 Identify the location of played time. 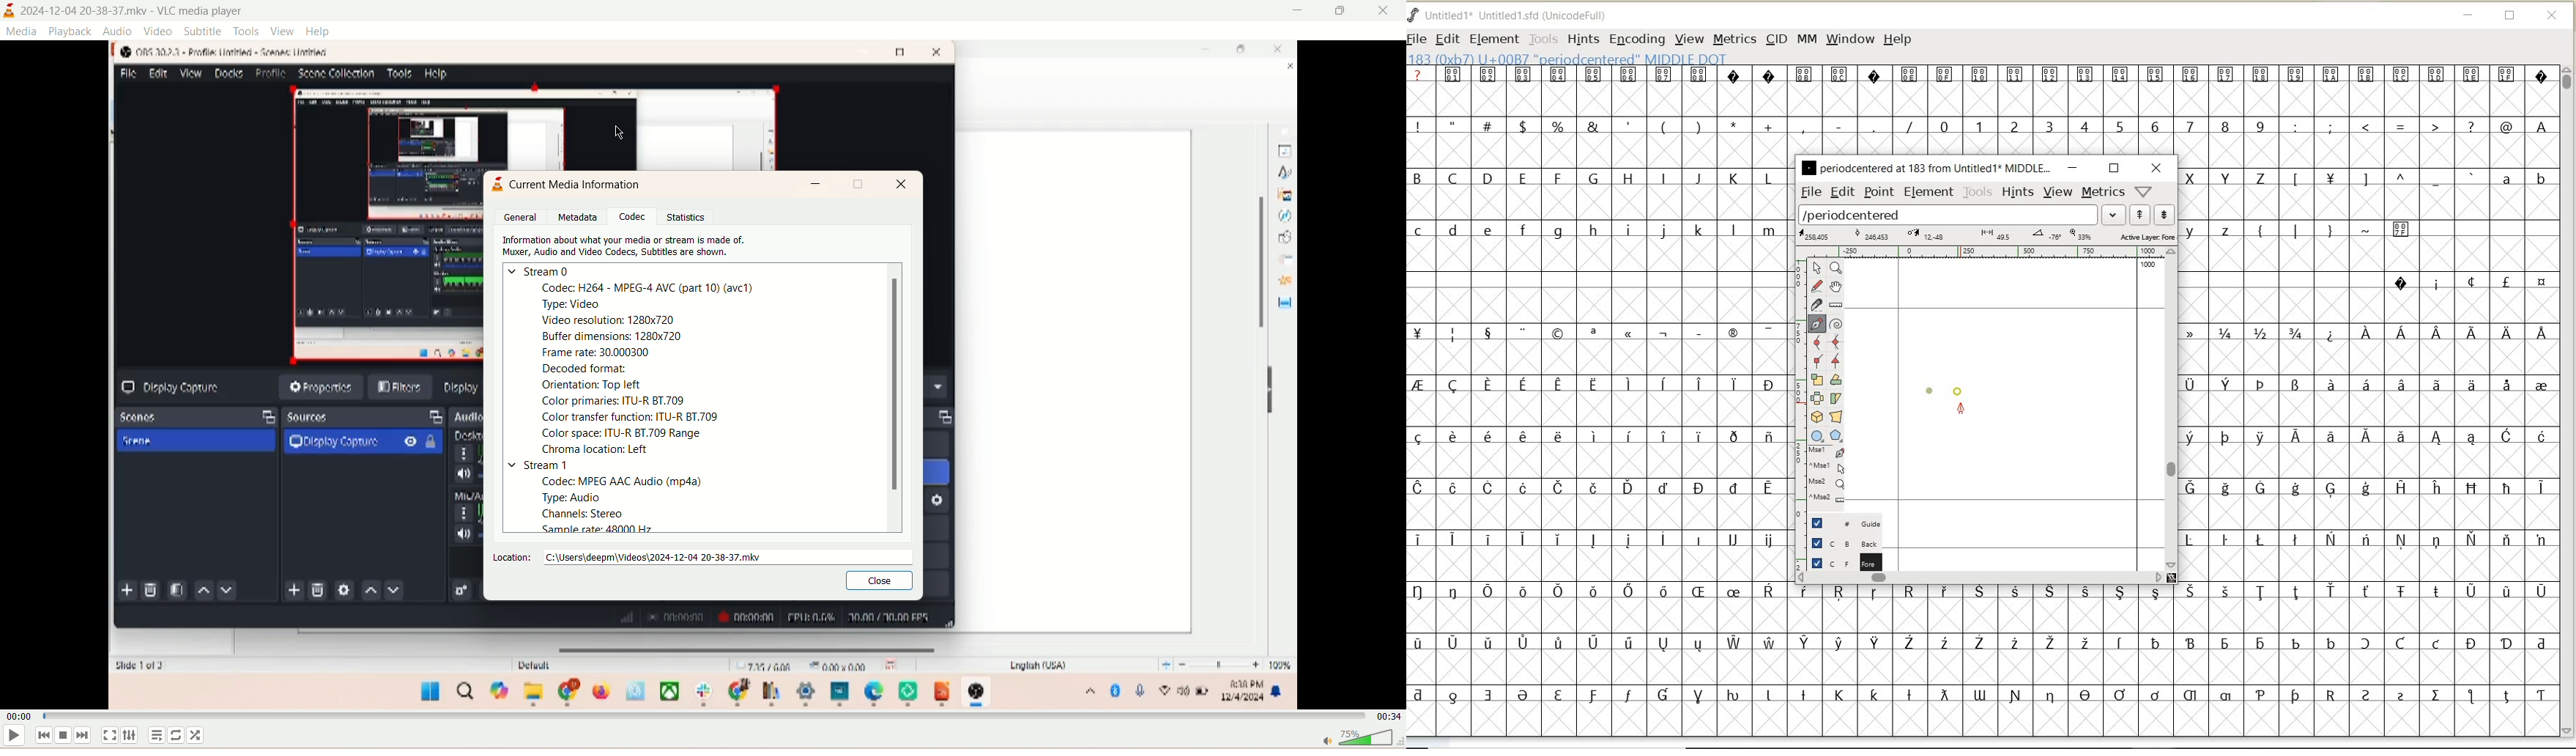
(18, 717).